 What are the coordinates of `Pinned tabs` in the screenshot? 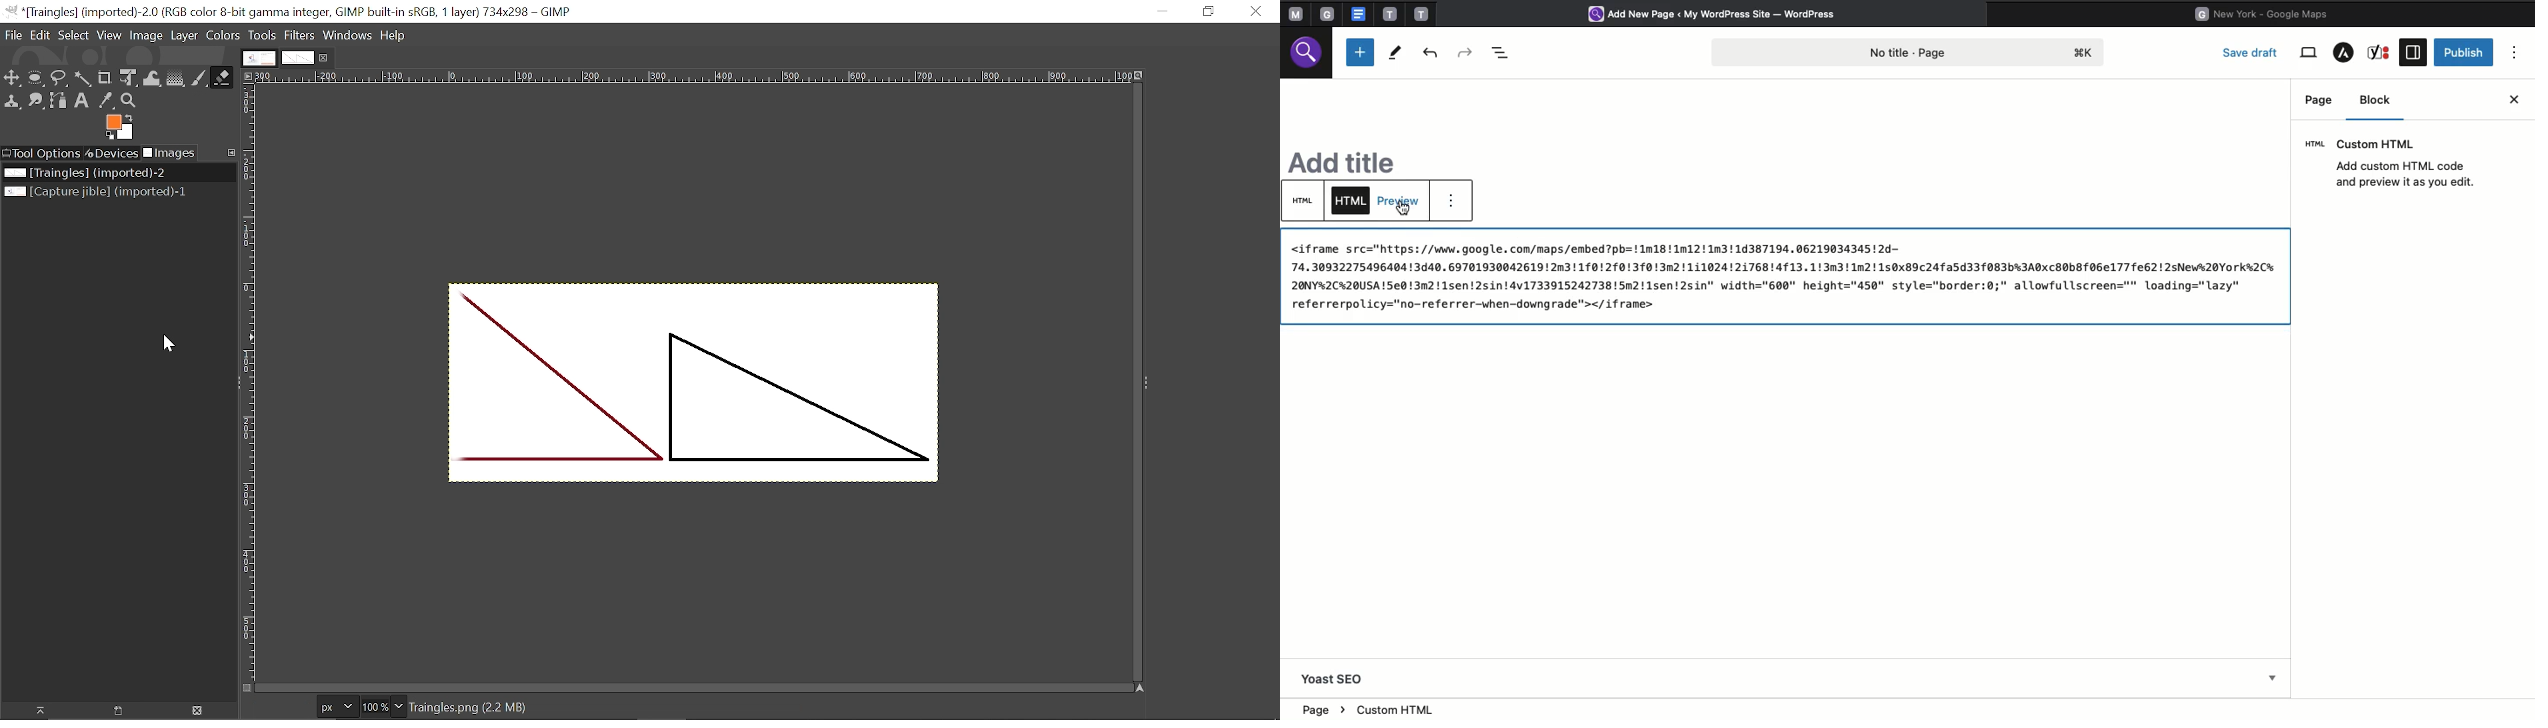 It's located at (1293, 15).